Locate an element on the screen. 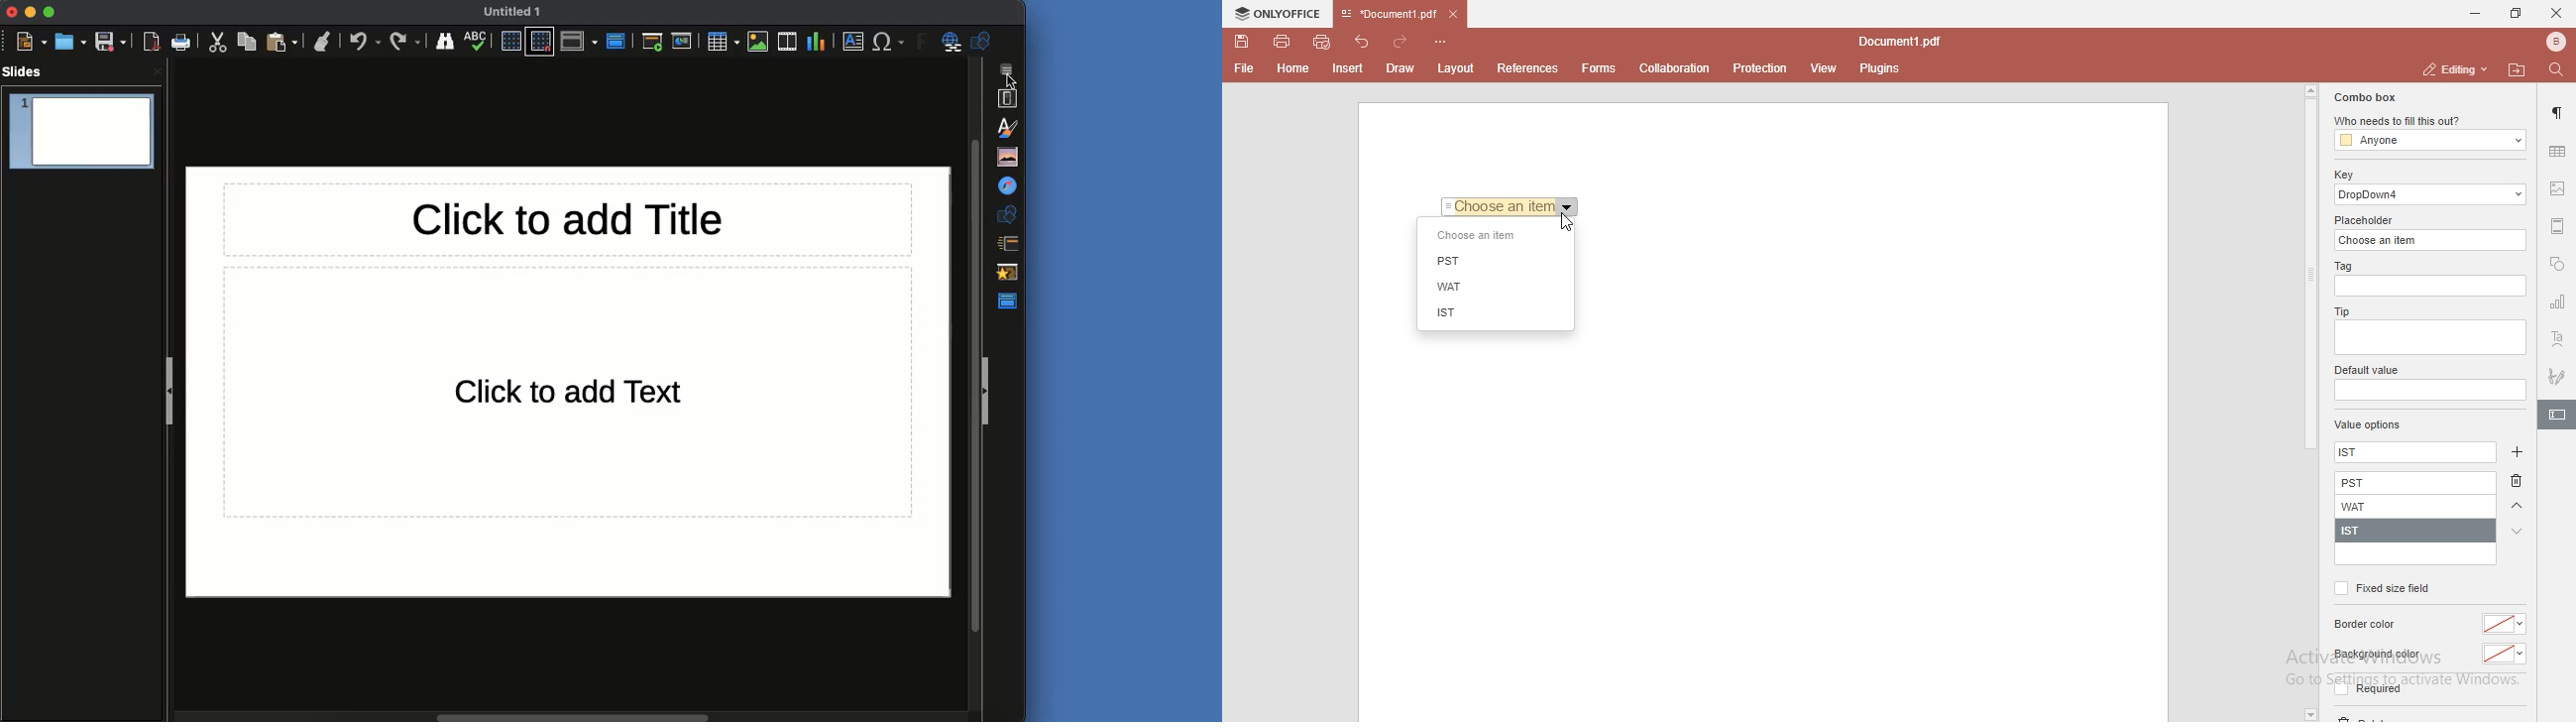 The width and height of the screenshot is (2576, 728). Slides is located at coordinates (26, 72).